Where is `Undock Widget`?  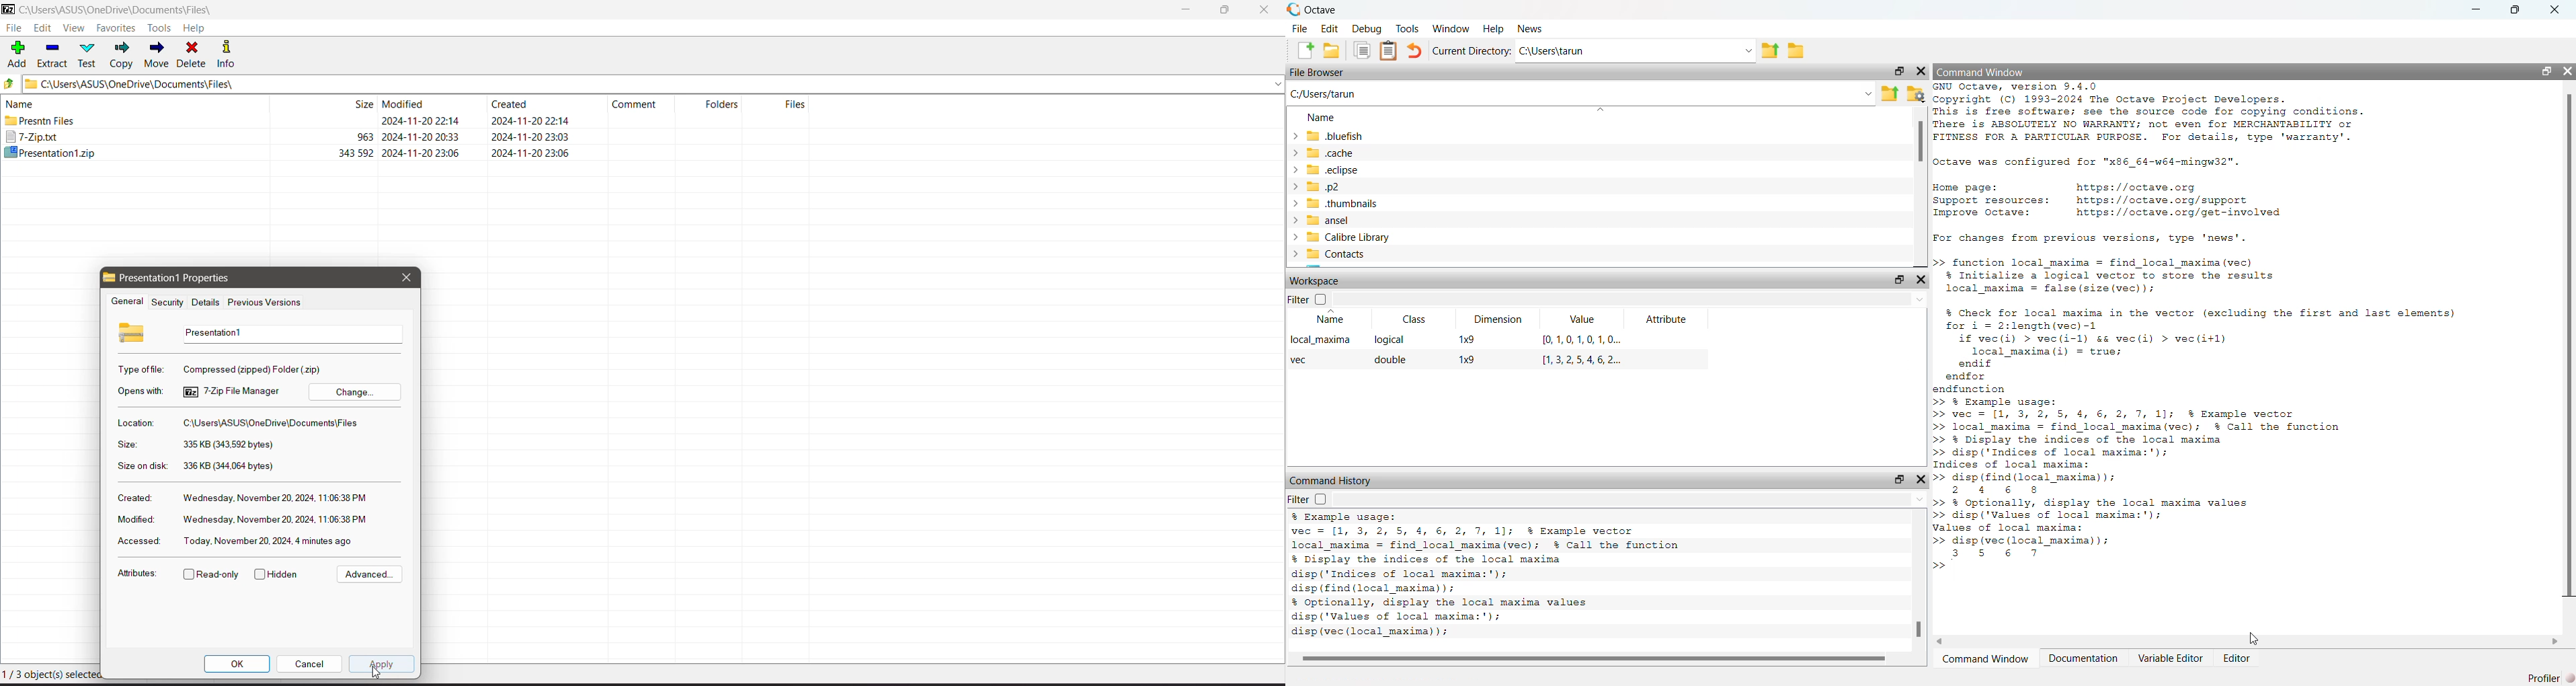
Undock Widget is located at coordinates (1899, 280).